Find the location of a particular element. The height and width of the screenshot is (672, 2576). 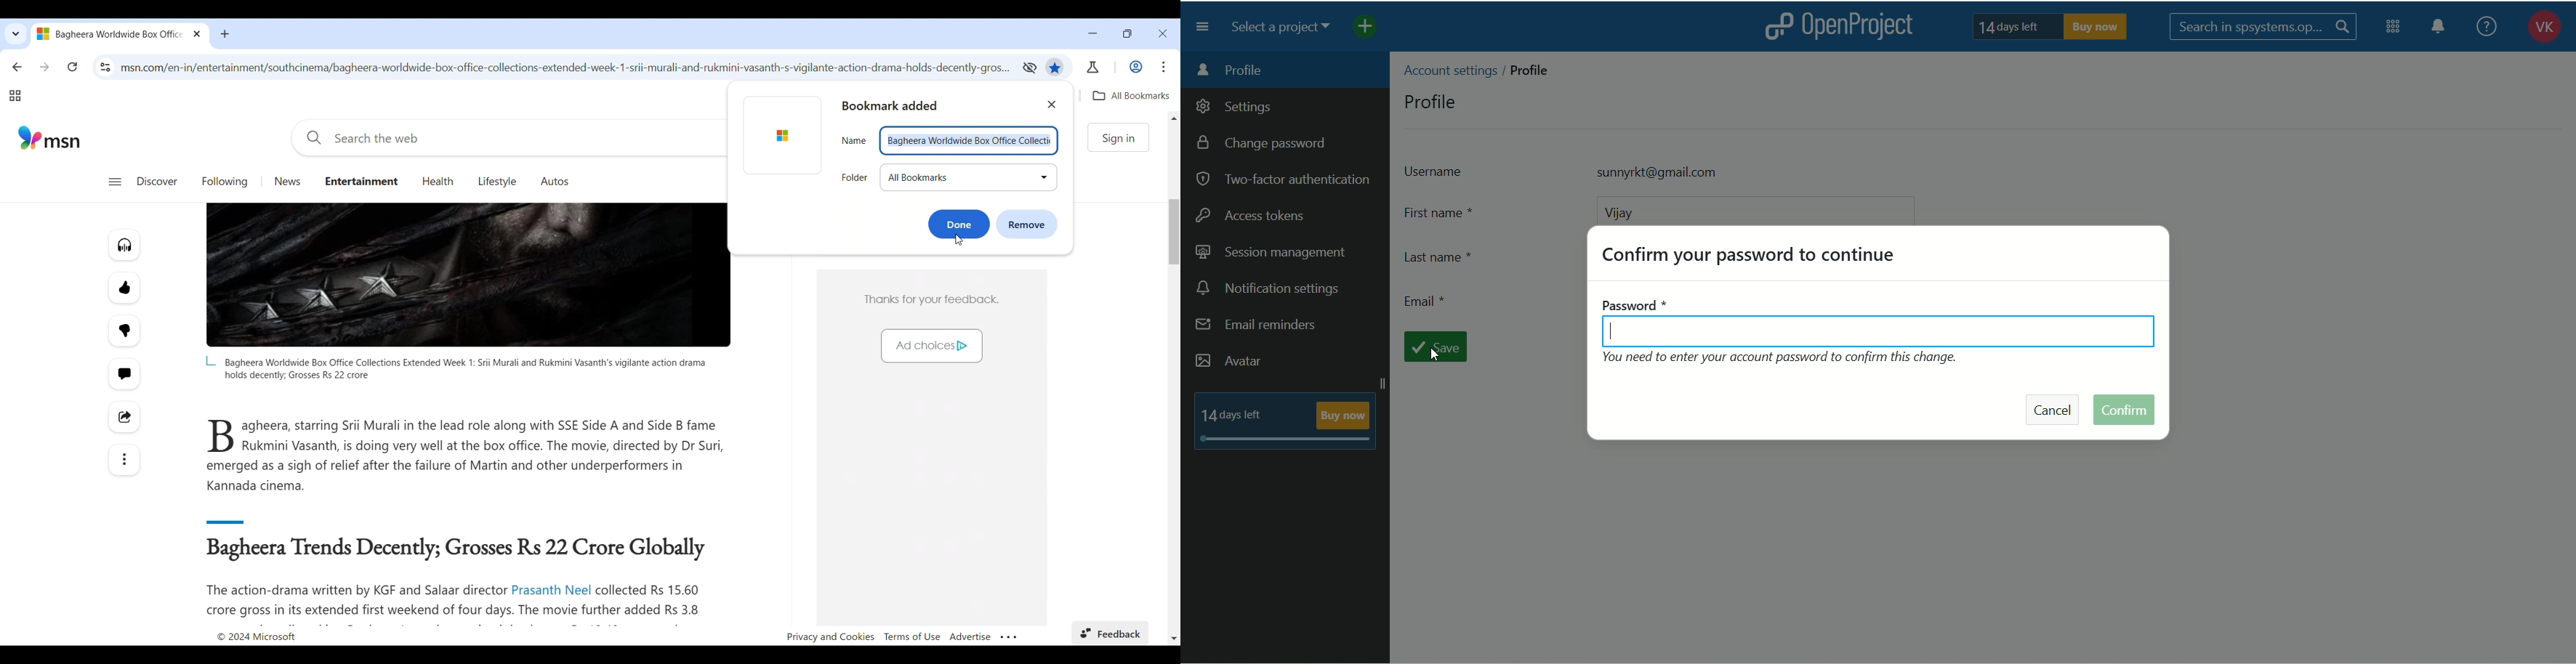

Open navigation menu is located at coordinates (114, 182).